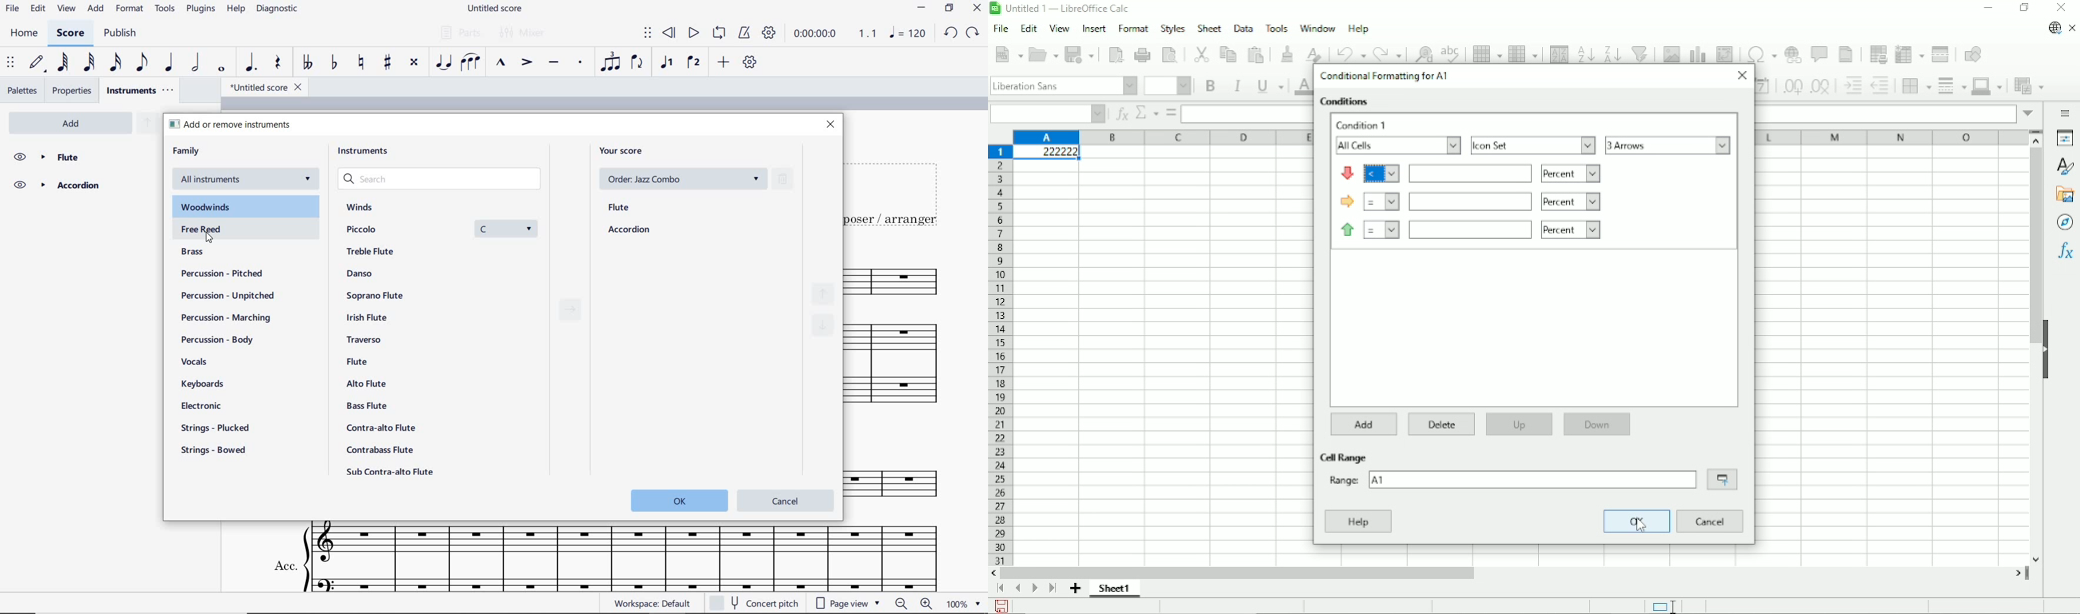 Image resolution: width=2100 pixels, height=616 pixels. What do you see at coordinates (1571, 202) in the screenshot?
I see `percent` at bounding box center [1571, 202].